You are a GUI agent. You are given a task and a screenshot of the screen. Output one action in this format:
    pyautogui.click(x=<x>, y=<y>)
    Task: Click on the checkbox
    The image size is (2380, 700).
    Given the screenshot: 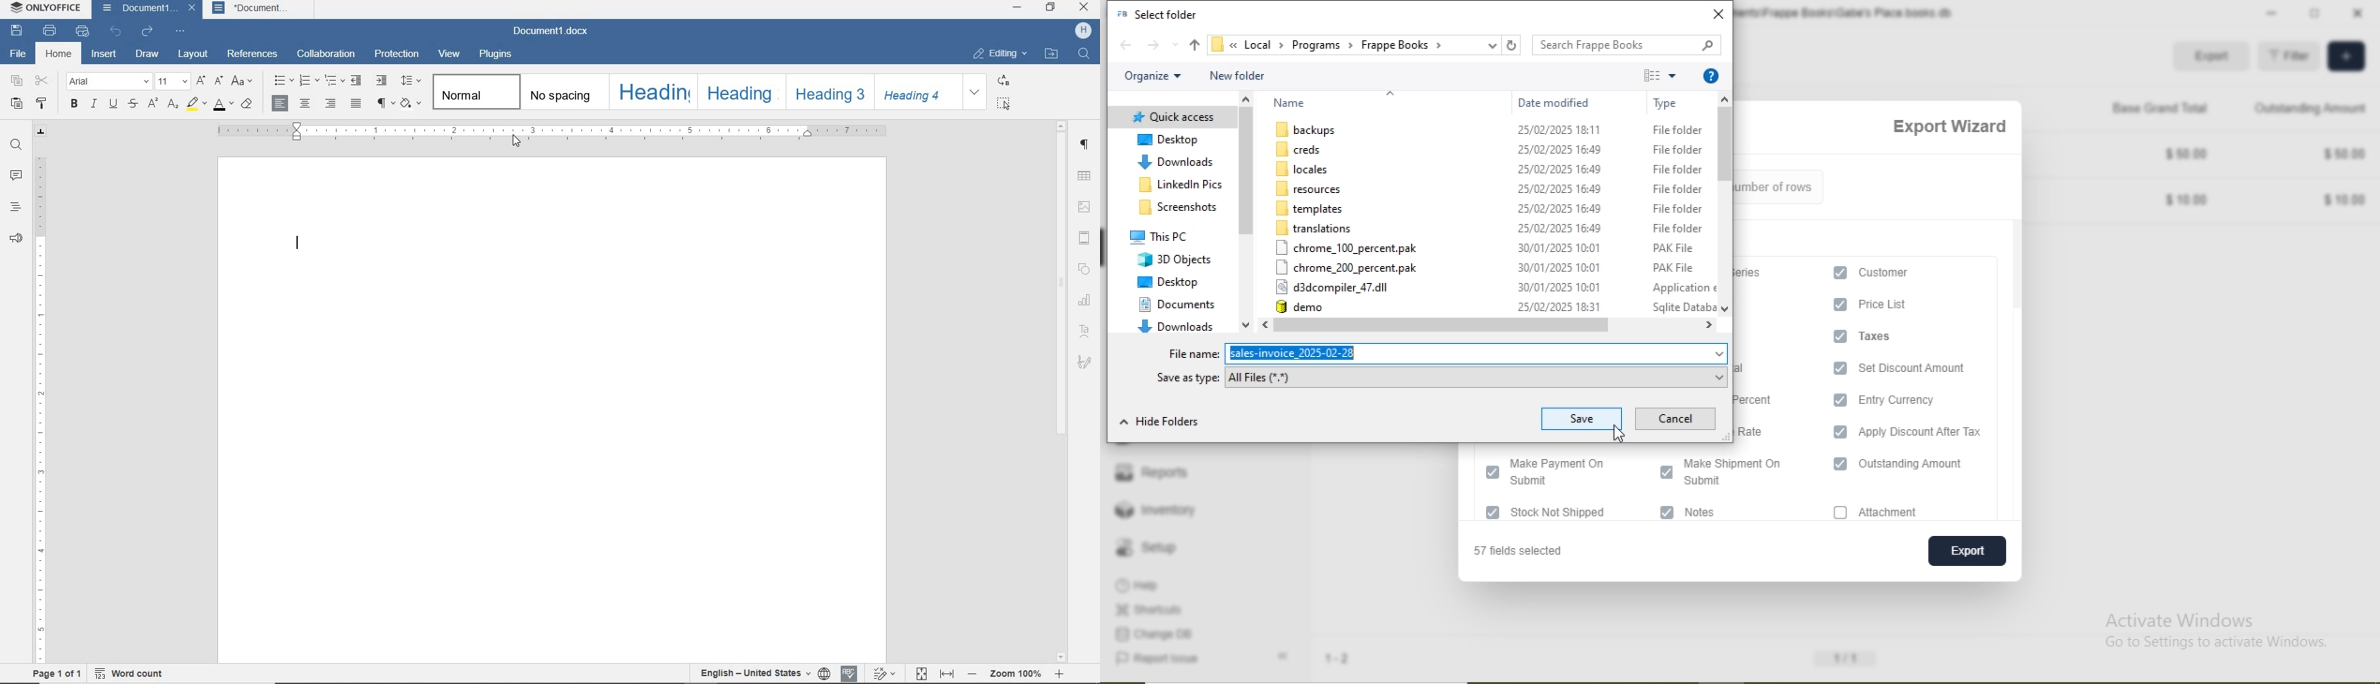 What is the action you would take?
    pyautogui.click(x=1840, y=513)
    